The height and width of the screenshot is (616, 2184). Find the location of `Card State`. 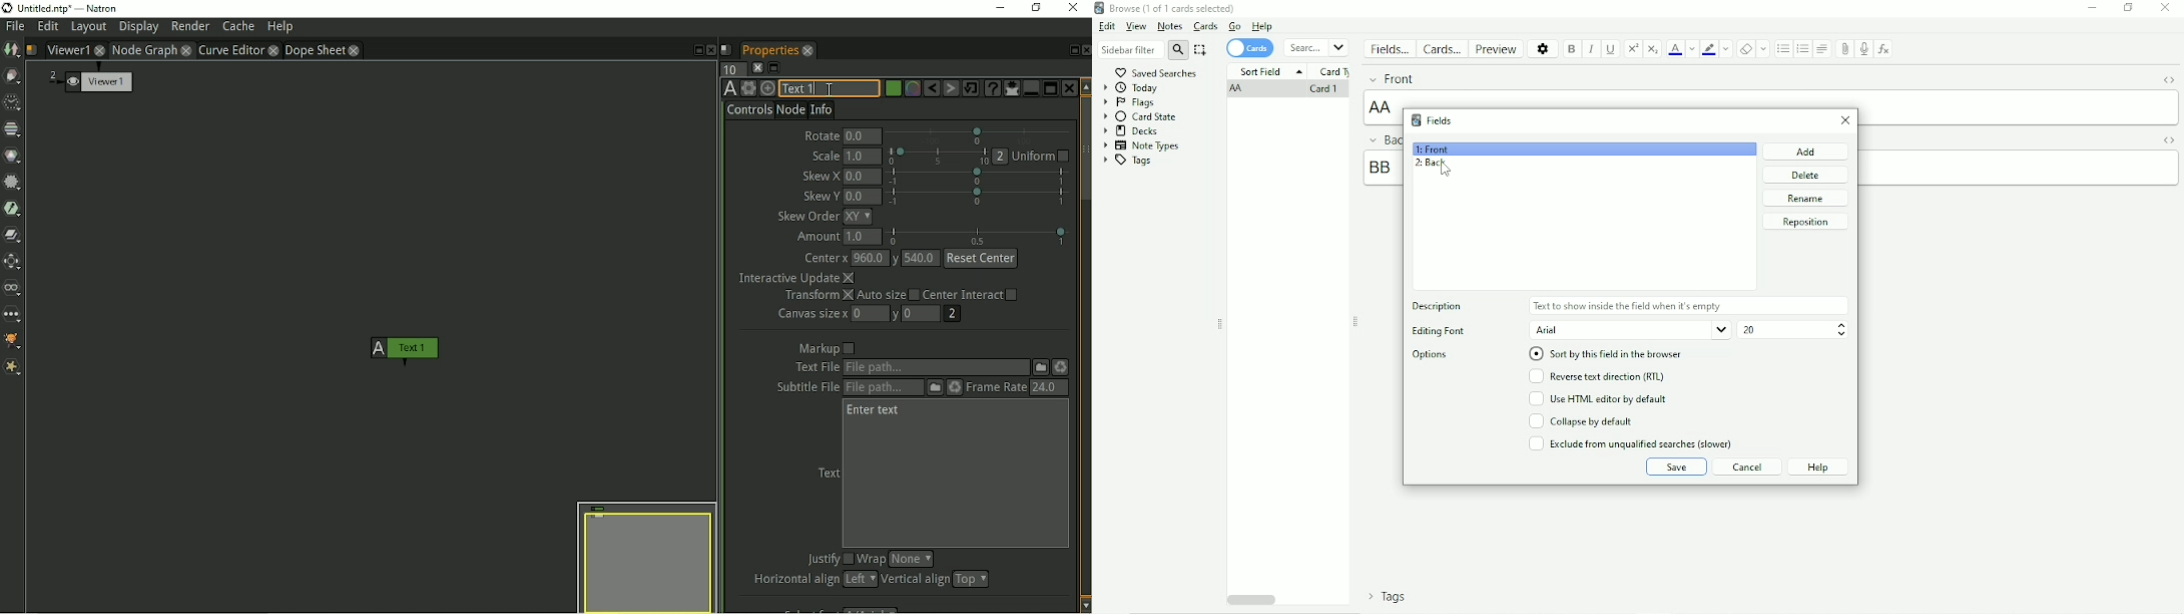

Card State is located at coordinates (1143, 117).